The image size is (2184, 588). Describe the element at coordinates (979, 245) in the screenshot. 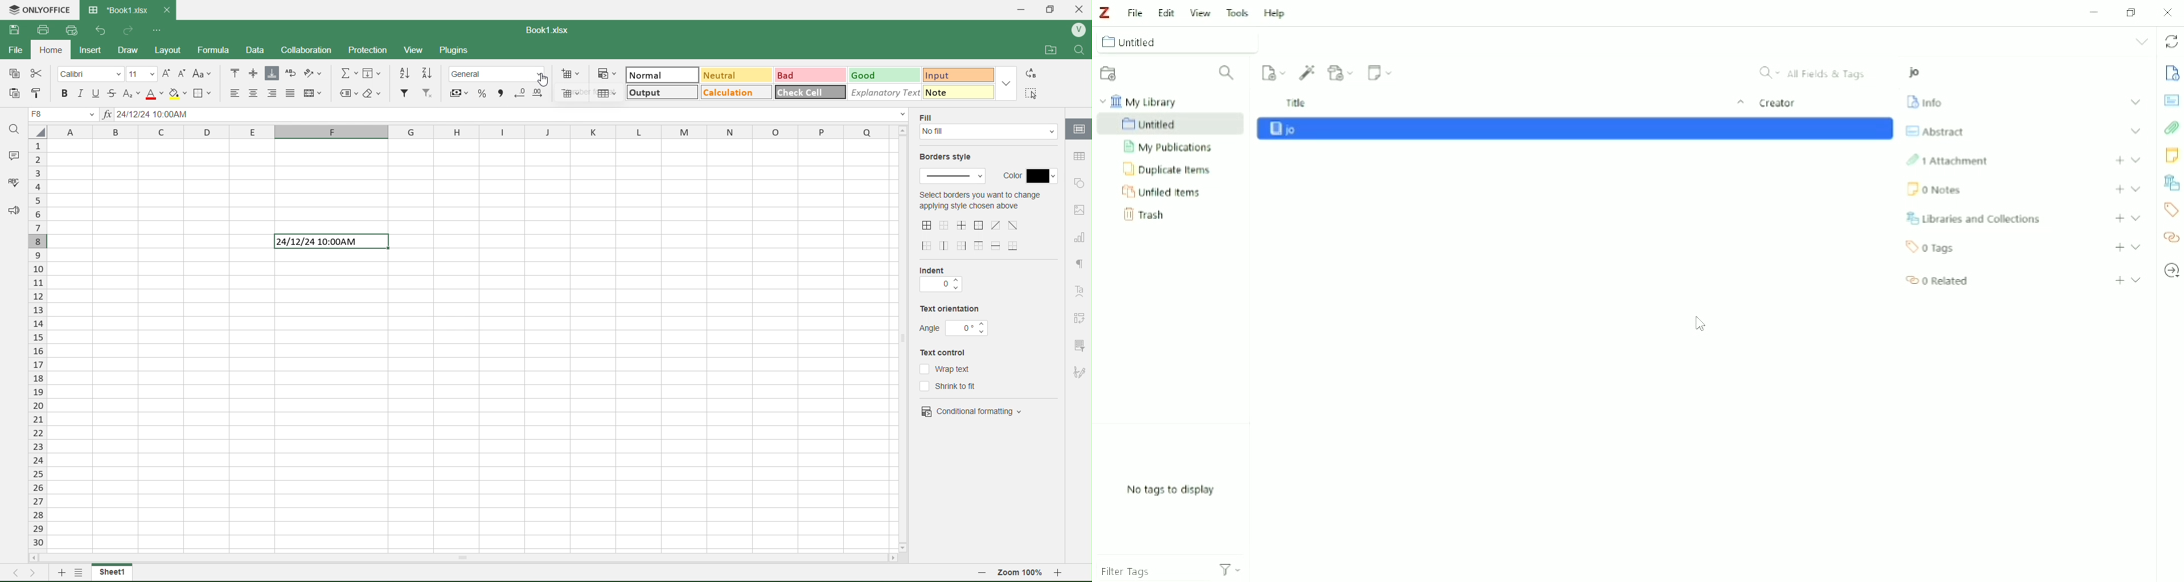

I see `top border` at that location.